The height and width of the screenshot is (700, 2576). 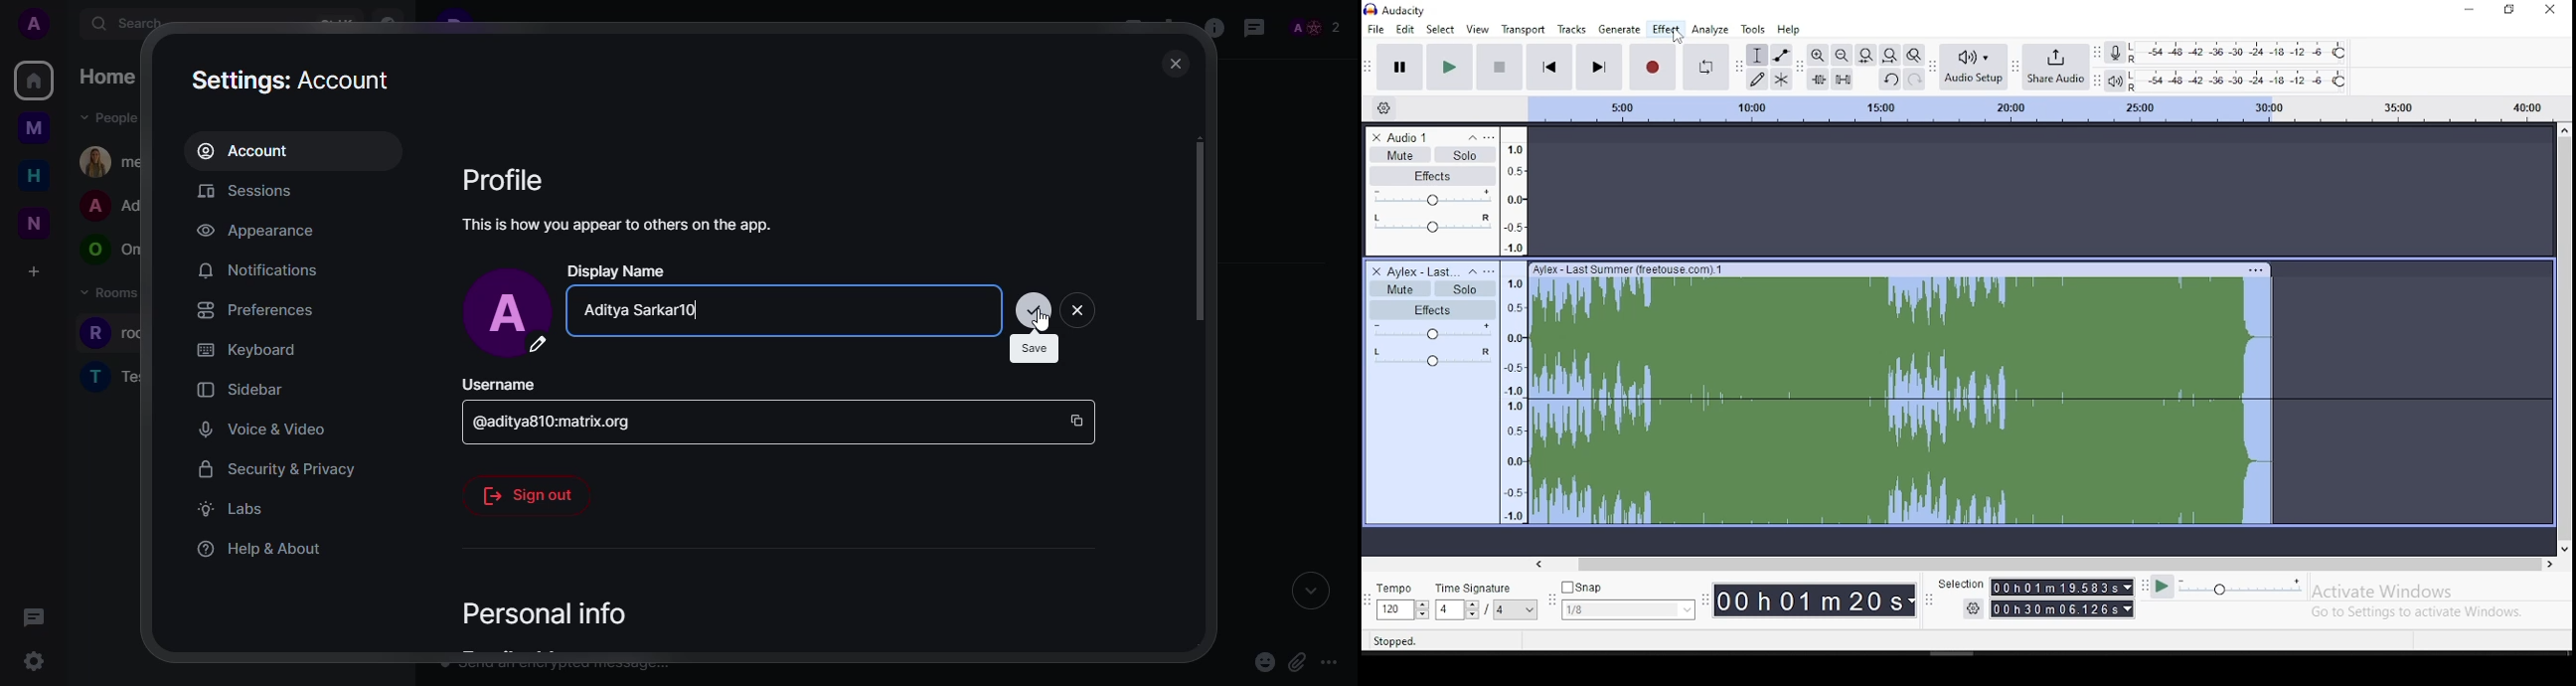 What do you see at coordinates (1914, 54) in the screenshot?
I see `zoom toggle` at bounding box center [1914, 54].